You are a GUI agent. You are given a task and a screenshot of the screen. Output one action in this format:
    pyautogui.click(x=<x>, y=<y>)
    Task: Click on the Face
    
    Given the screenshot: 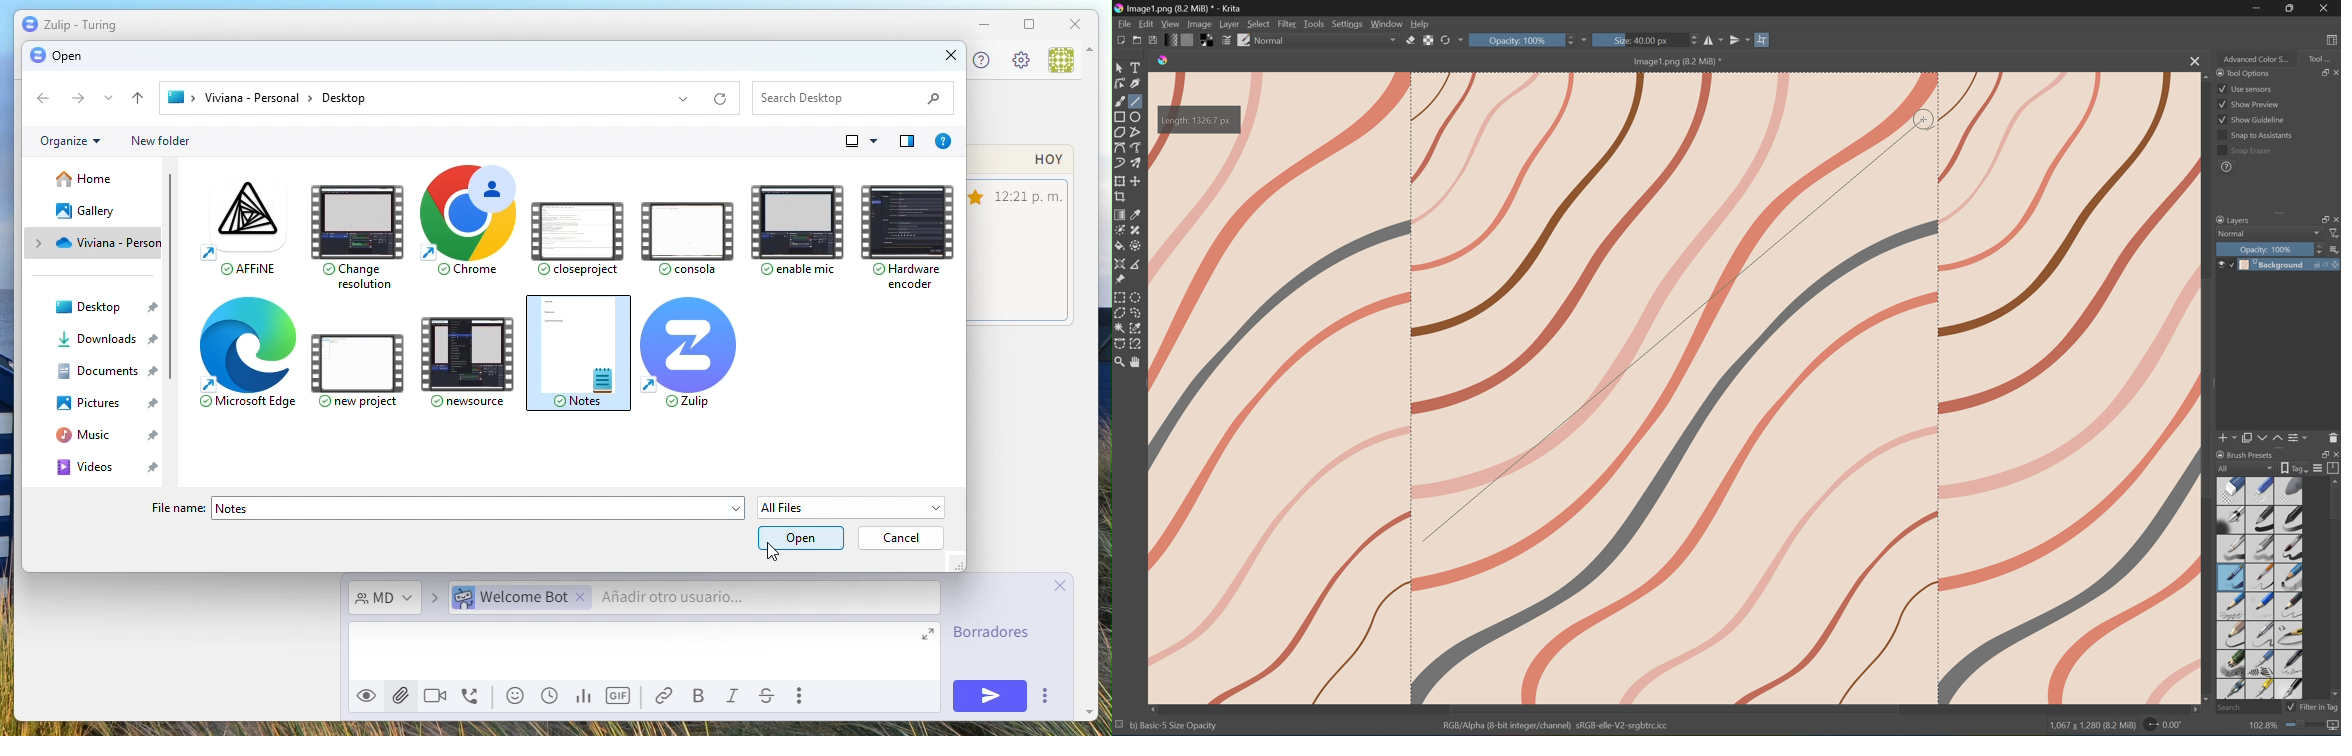 What is the action you would take?
    pyautogui.click(x=518, y=696)
    